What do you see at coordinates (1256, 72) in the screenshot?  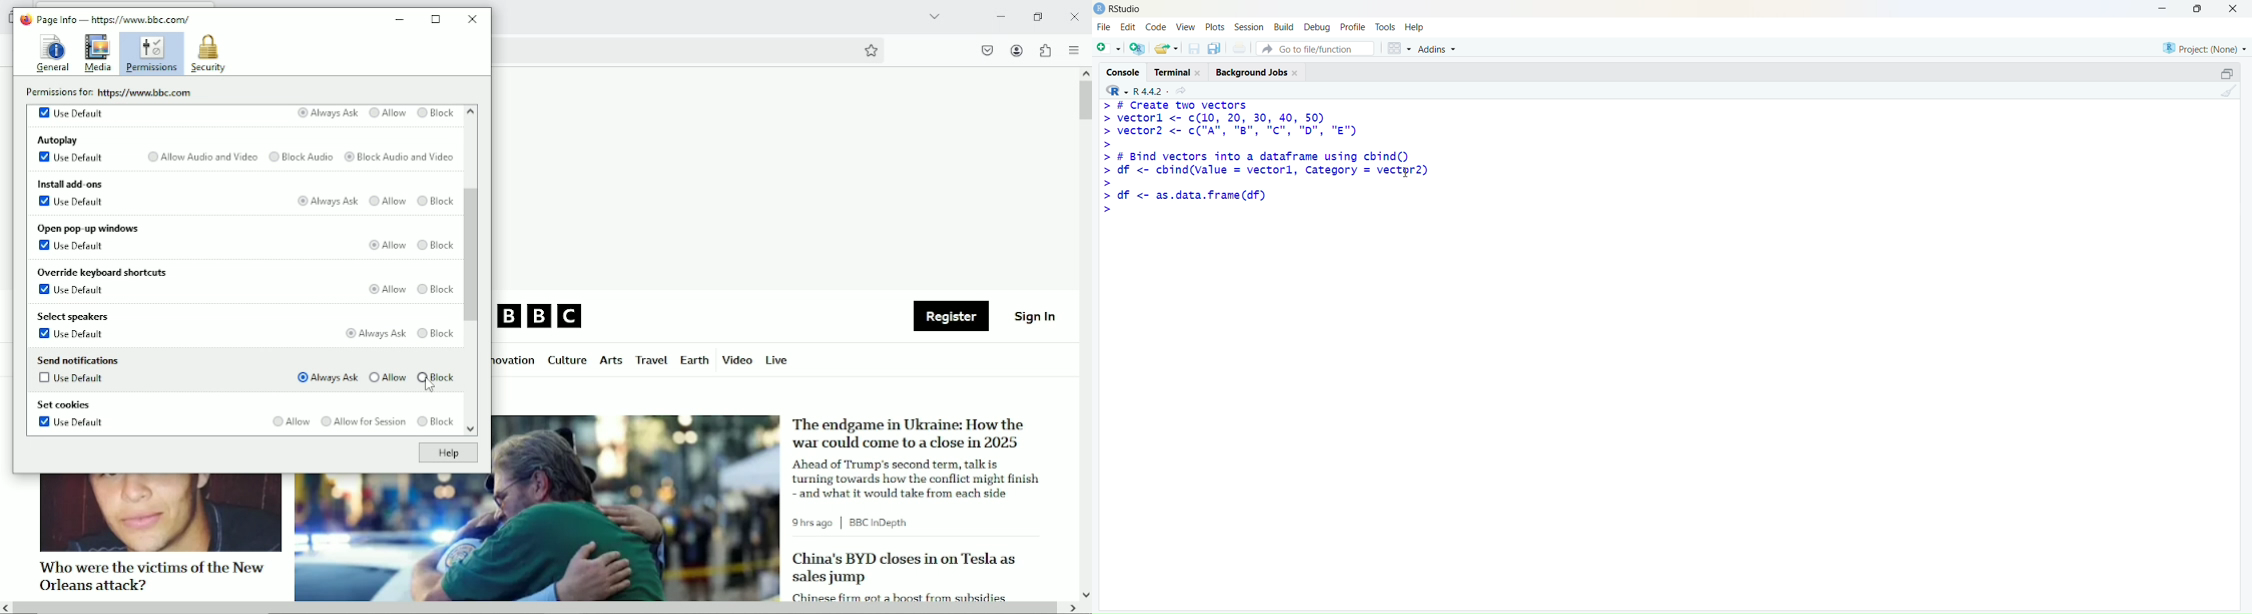 I see `Background Jobs` at bounding box center [1256, 72].